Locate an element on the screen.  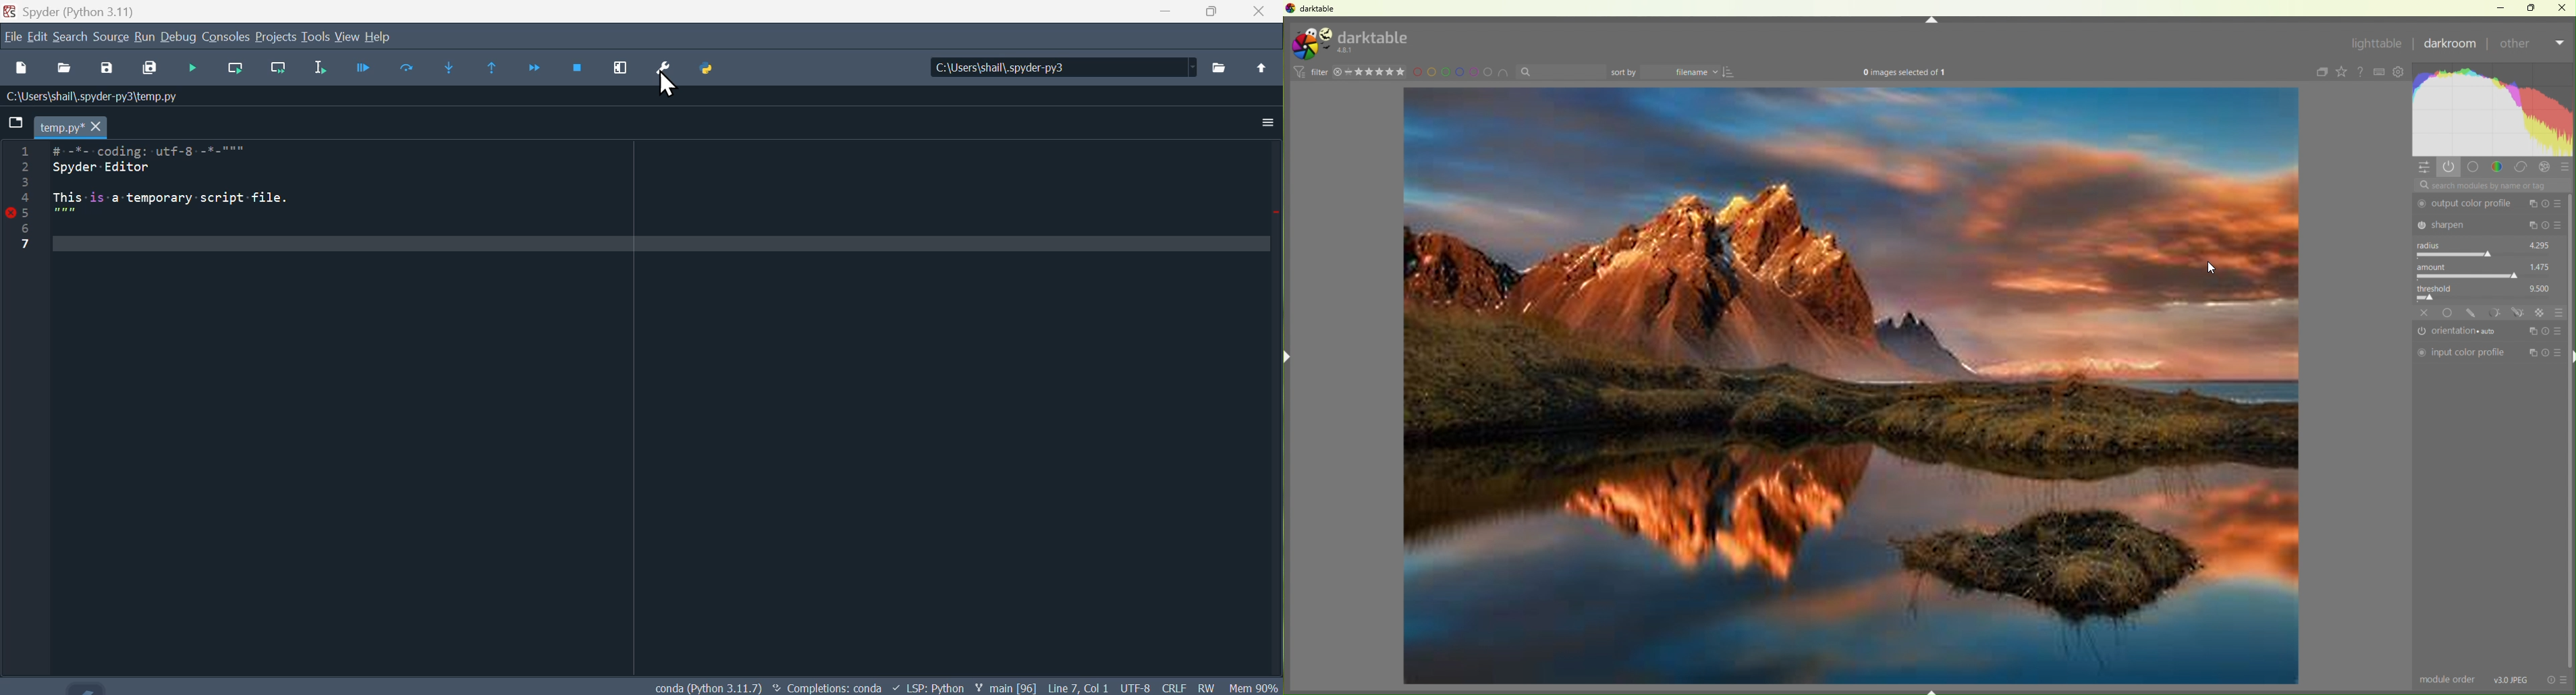
Presets  is located at coordinates (2559, 312).